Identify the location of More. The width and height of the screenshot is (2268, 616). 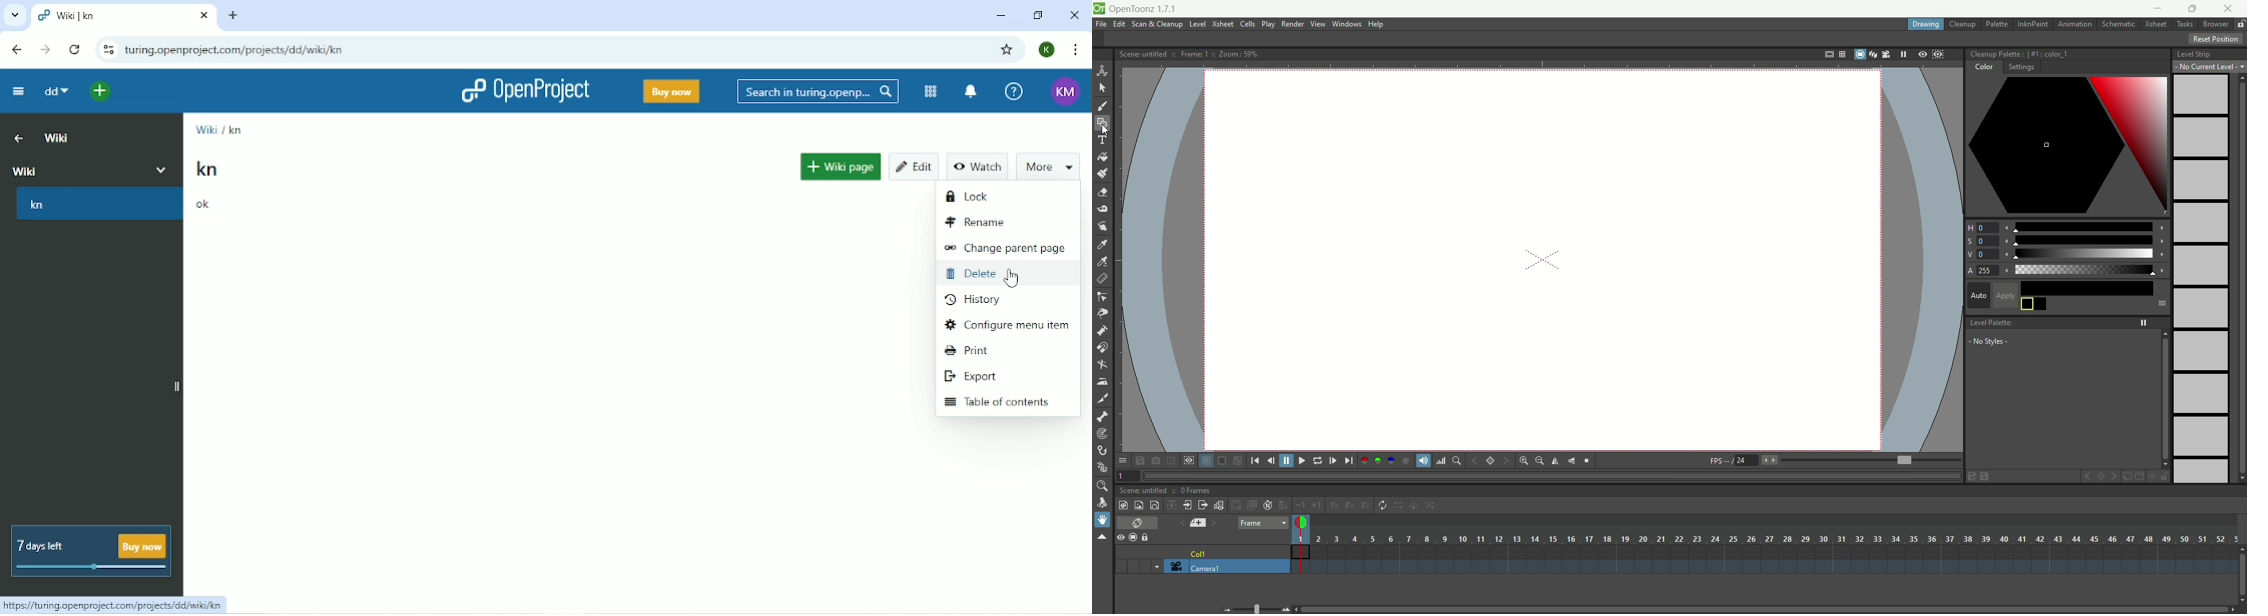
(1044, 165).